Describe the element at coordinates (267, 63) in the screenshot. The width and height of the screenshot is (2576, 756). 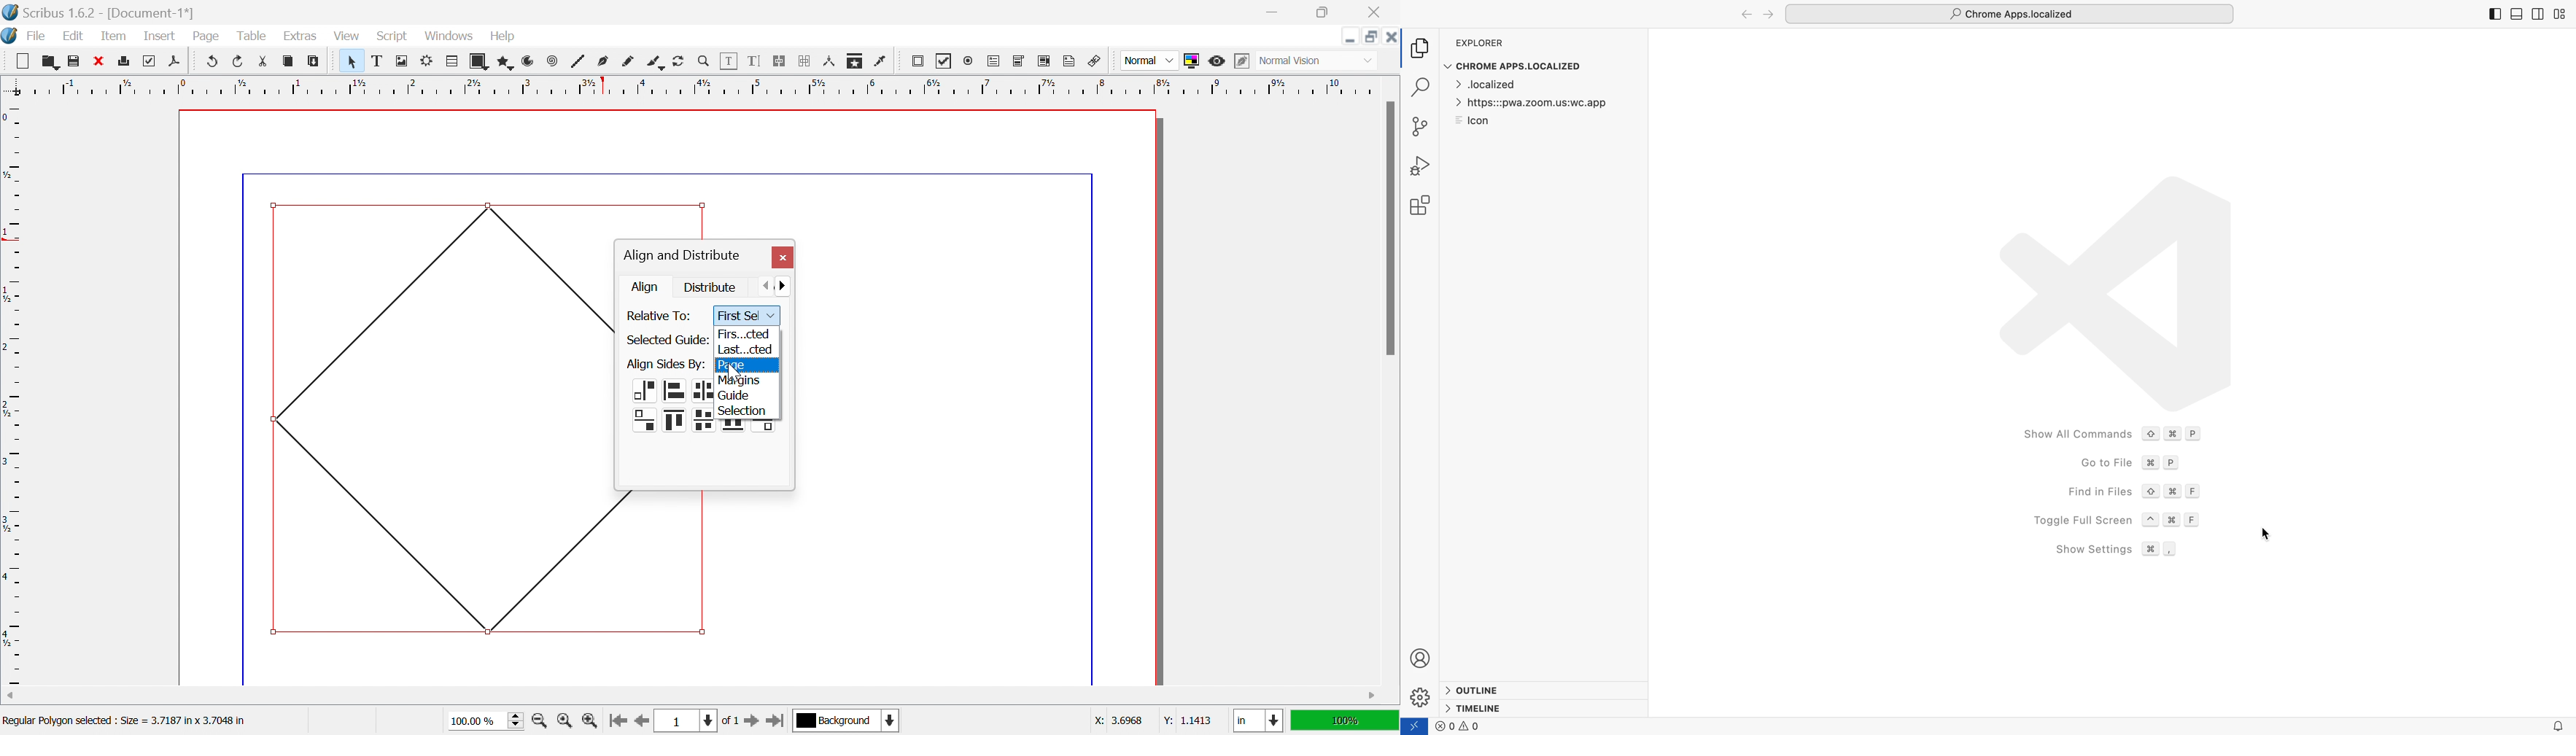
I see `Cut` at that location.